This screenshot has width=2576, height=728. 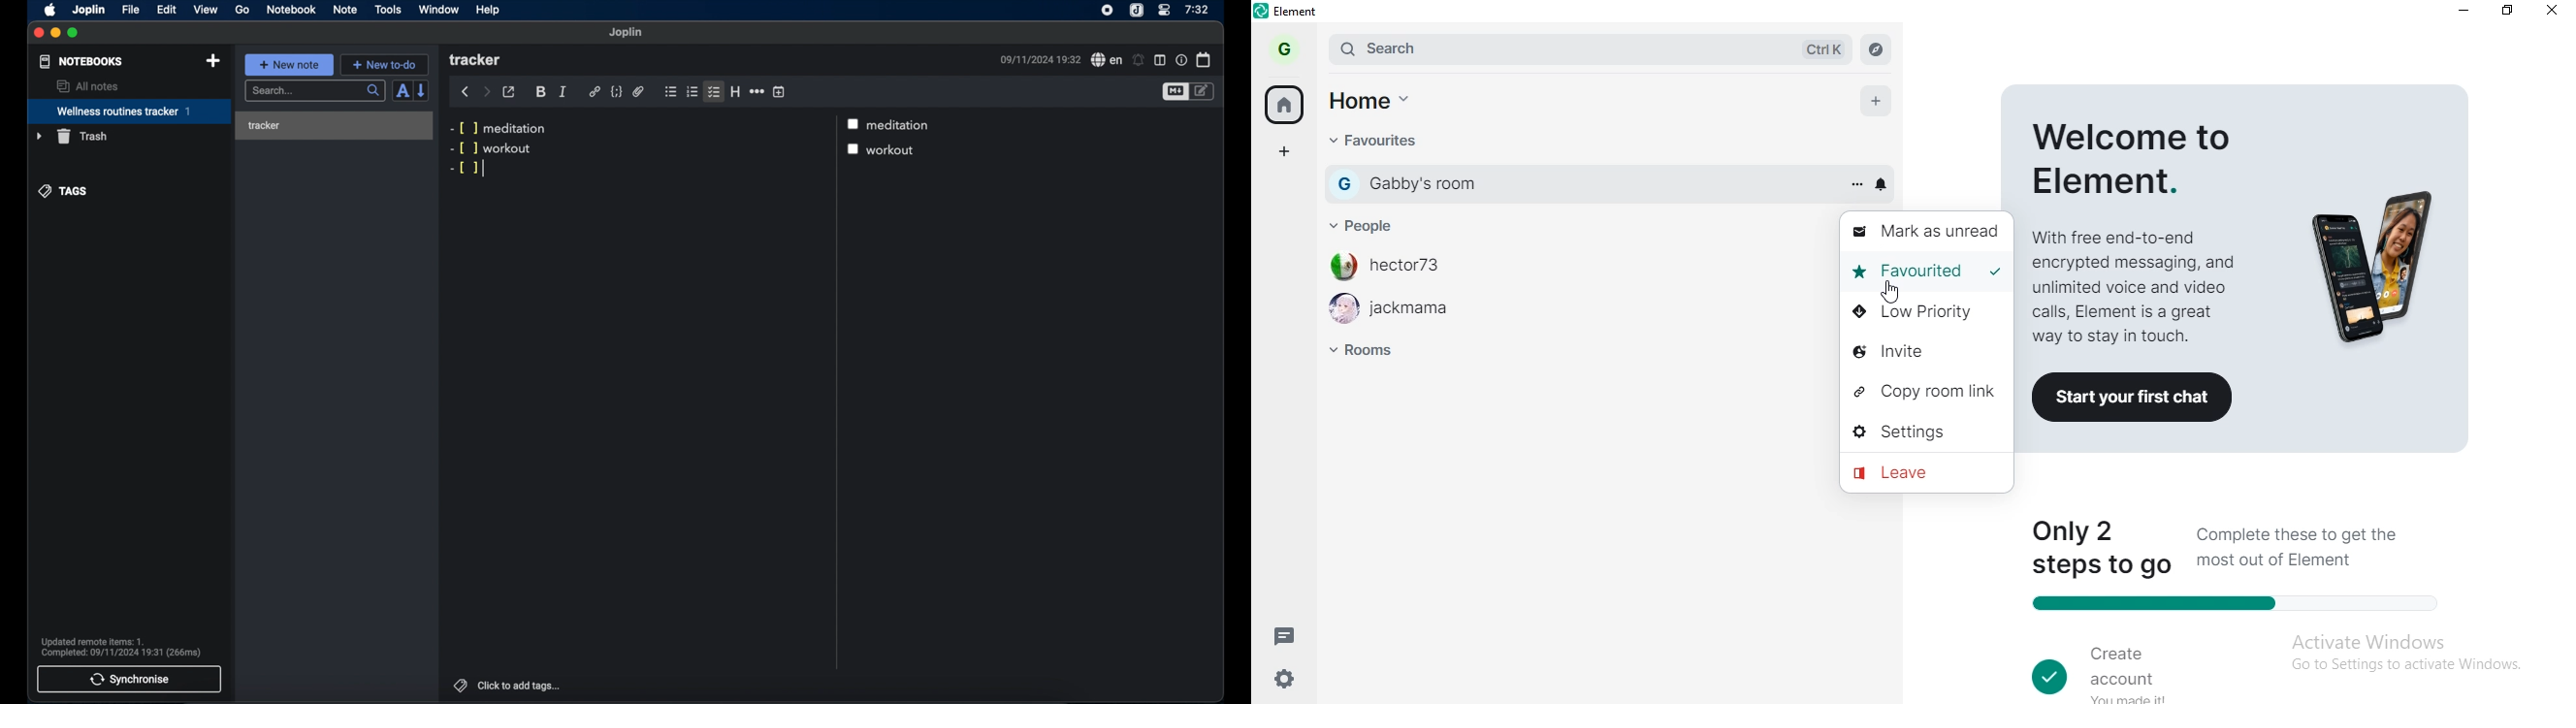 What do you see at coordinates (1196, 10) in the screenshot?
I see `7:32` at bounding box center [1196, 10].